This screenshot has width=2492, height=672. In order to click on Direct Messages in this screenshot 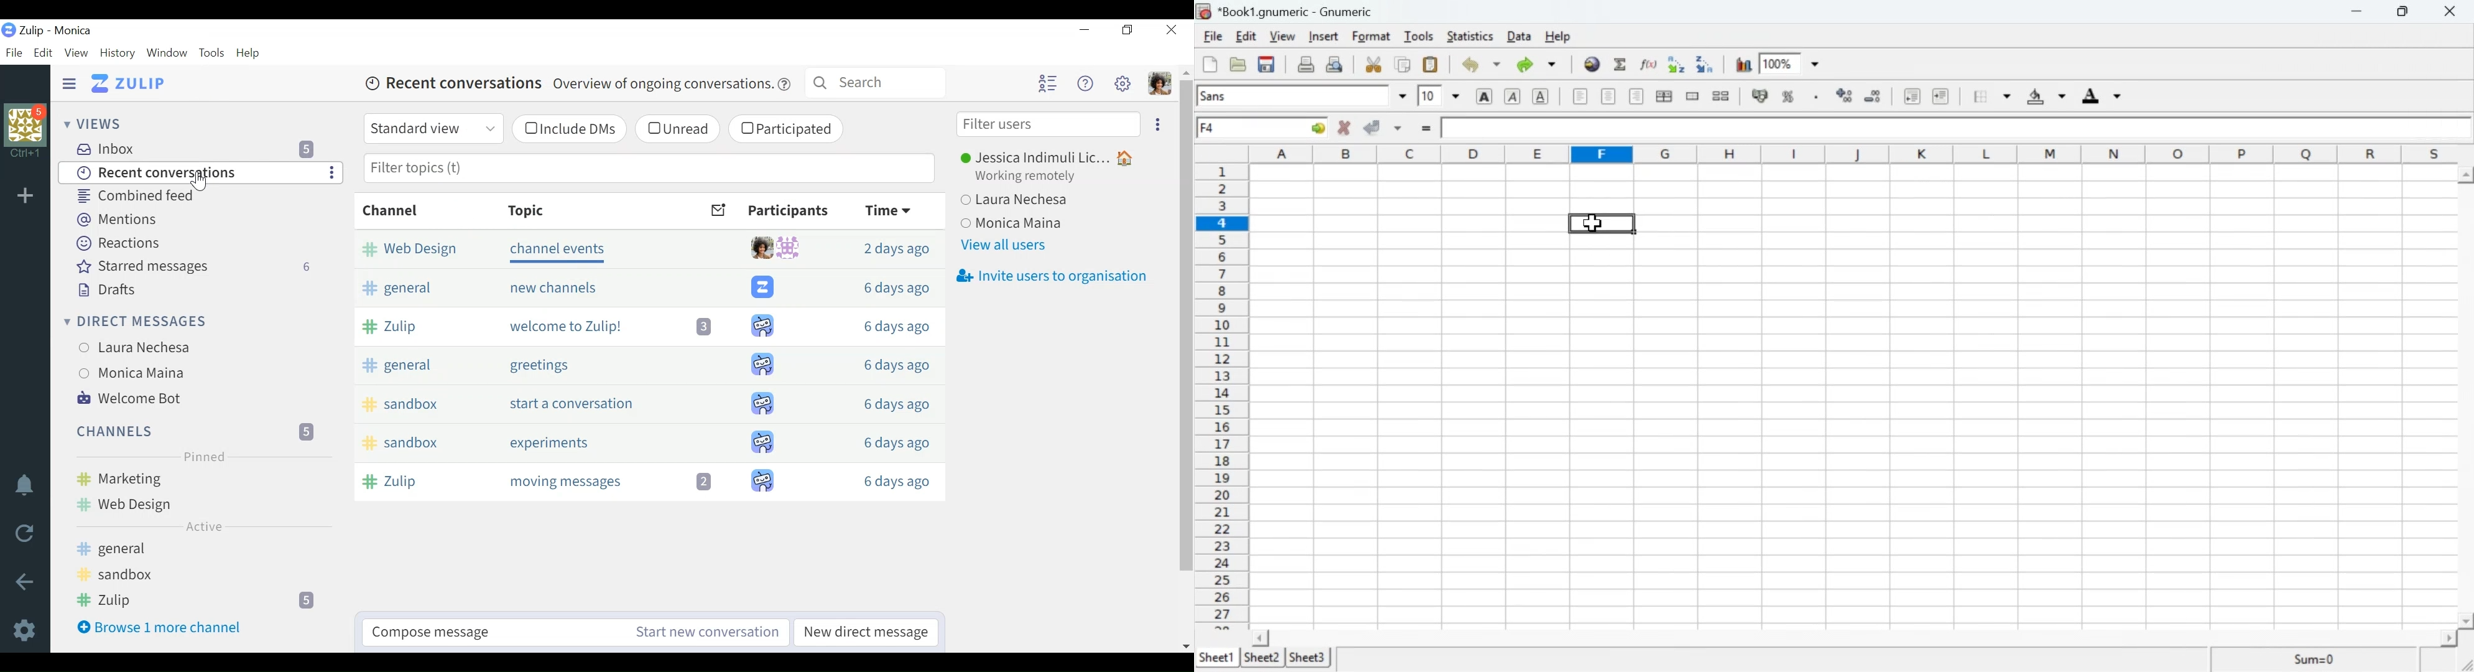, I will do `click(142, 320)`.